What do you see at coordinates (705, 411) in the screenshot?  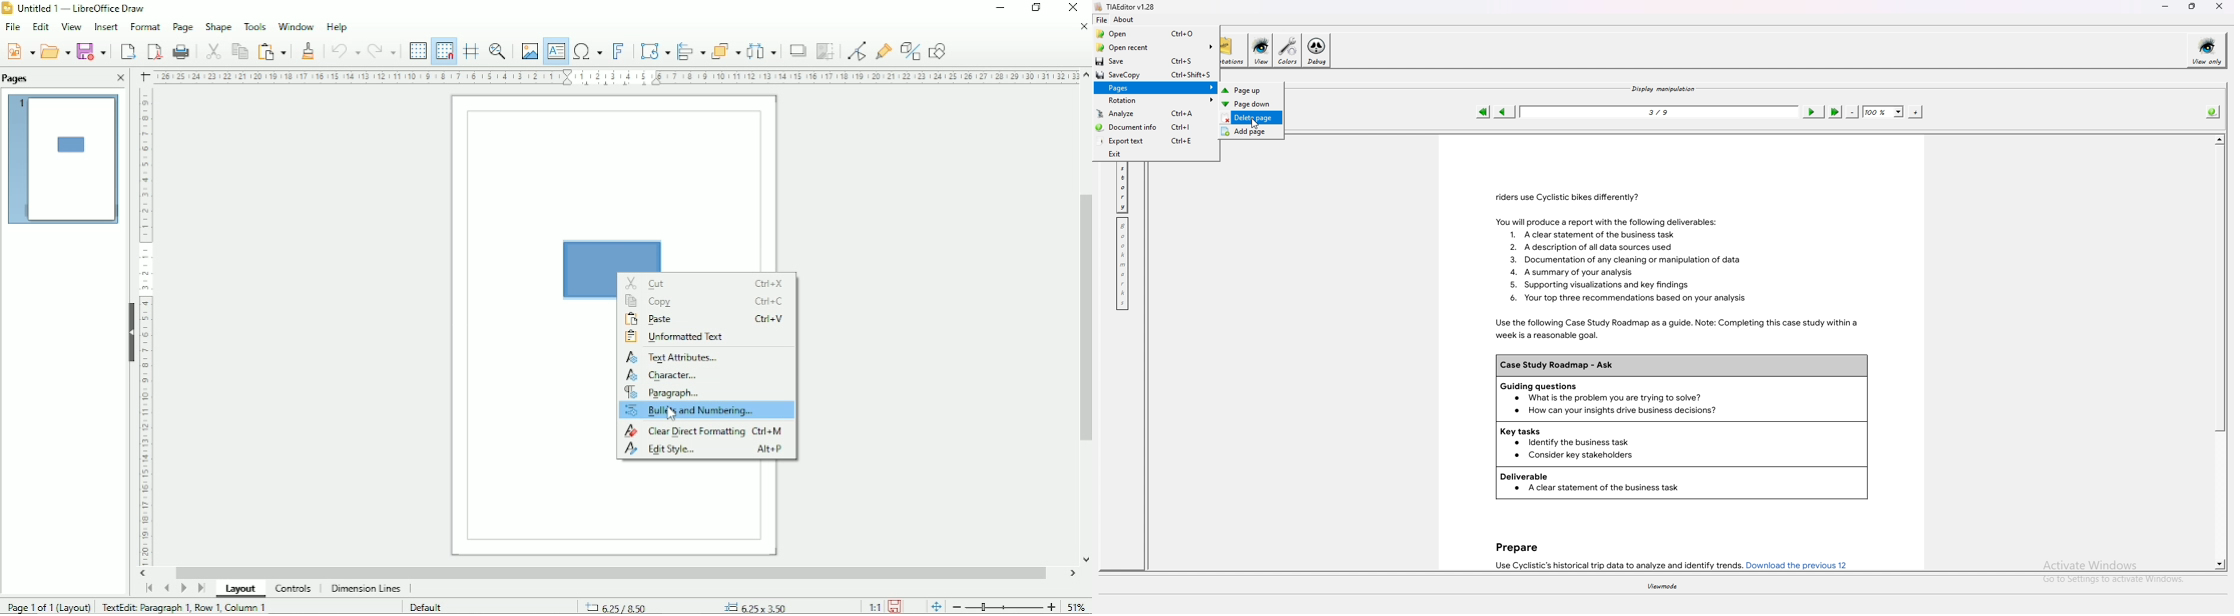 I see `Bullets and numbering` at bounding box center [705, 411].